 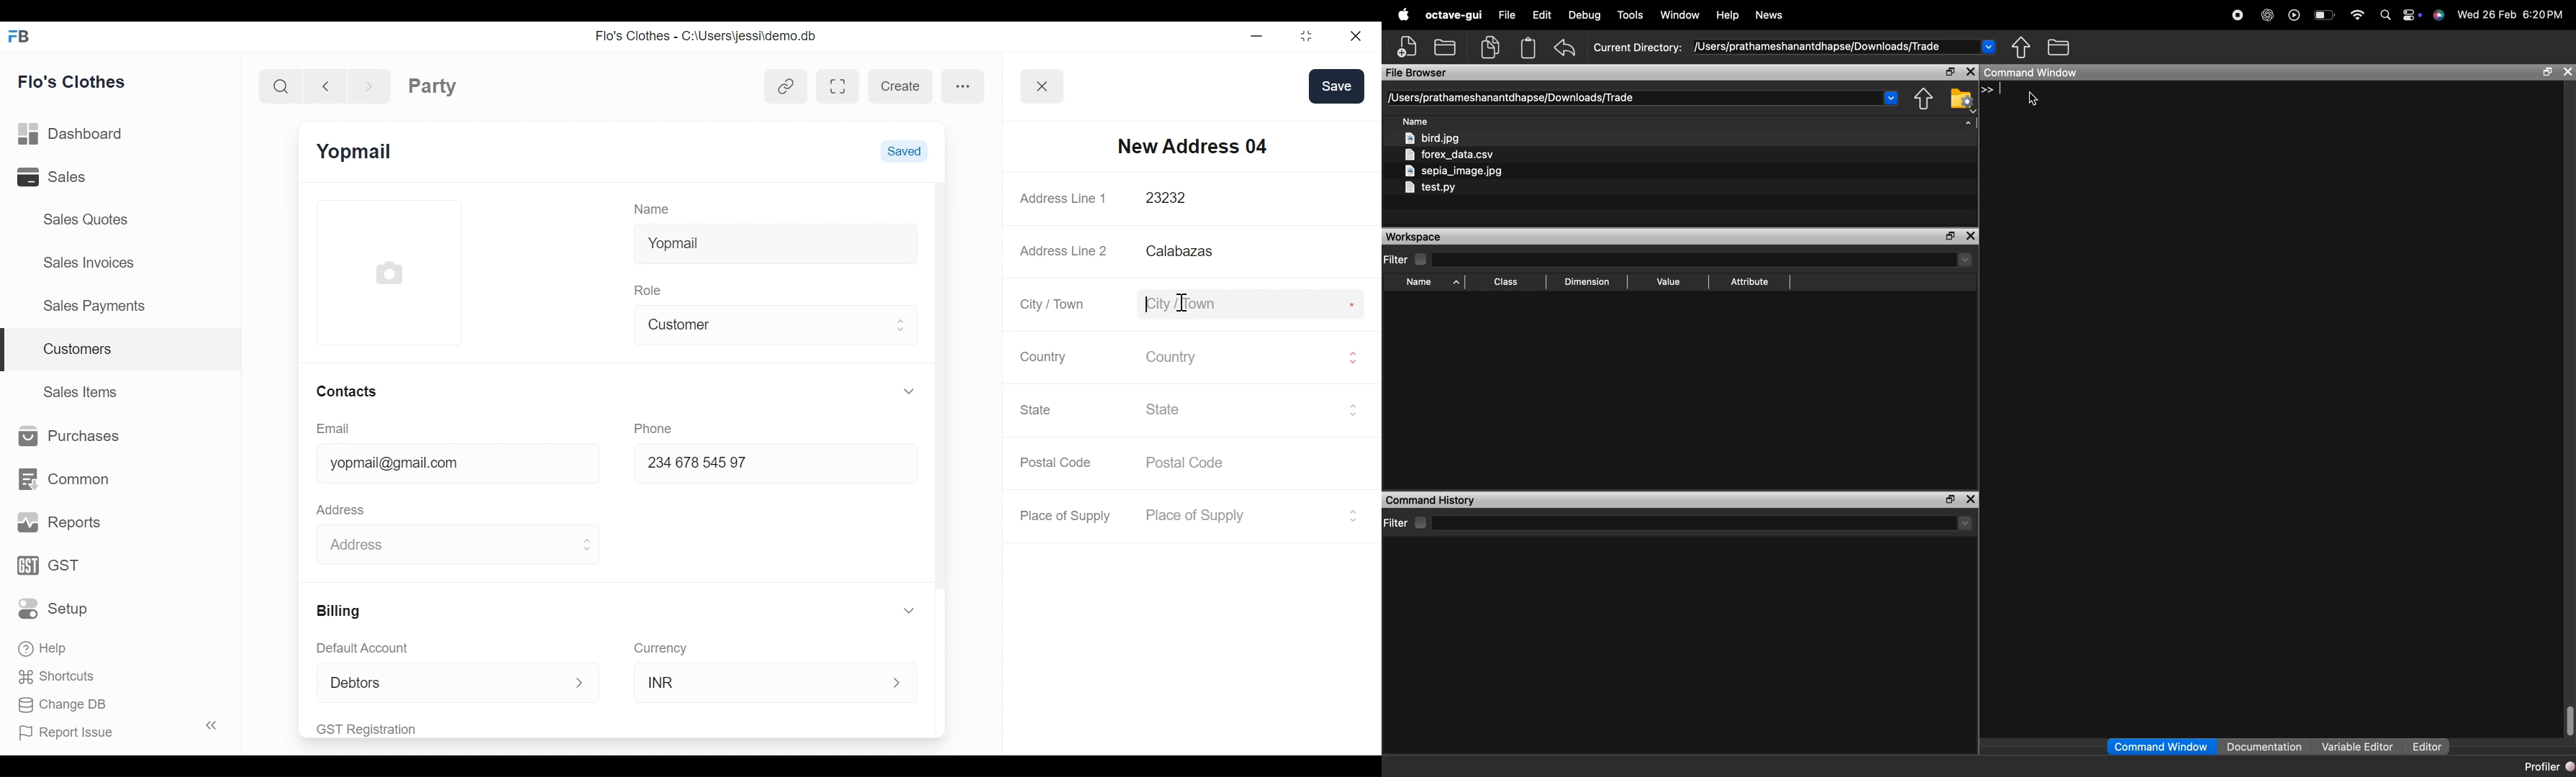 I want to click on View linked entries, so click(x=786, y=88).